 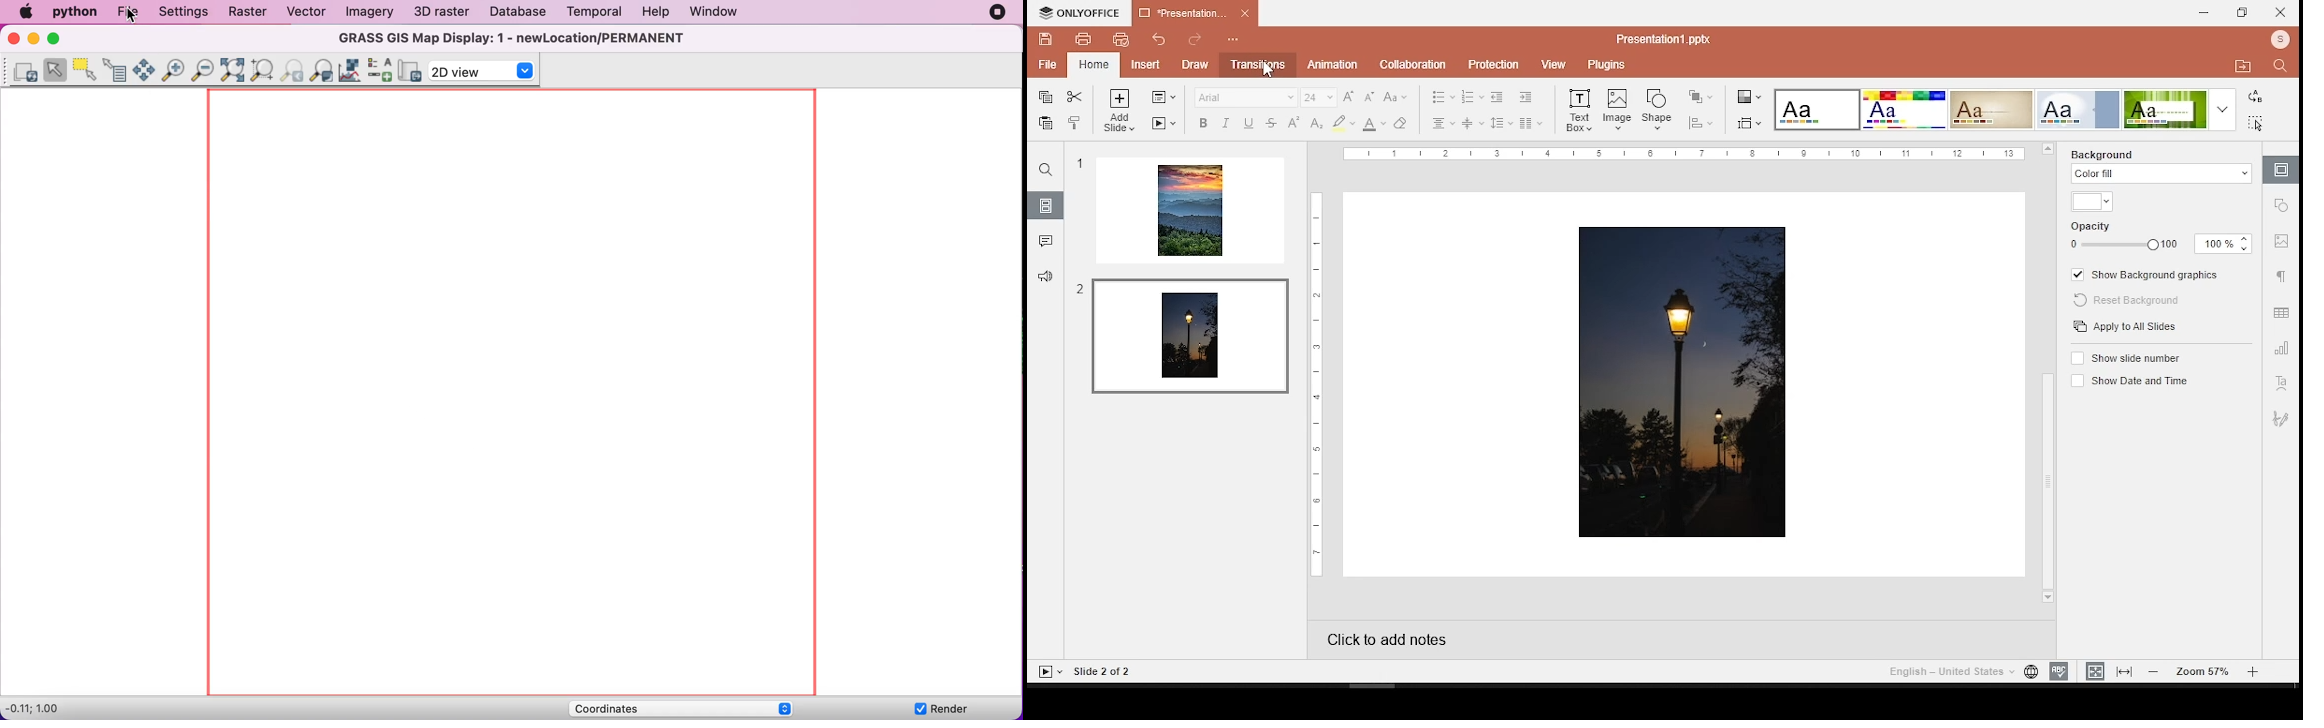 What do you see at coordinates (1502, 124) in the screenshot?
I see `line spacing` at bounding box center [1502, 124].